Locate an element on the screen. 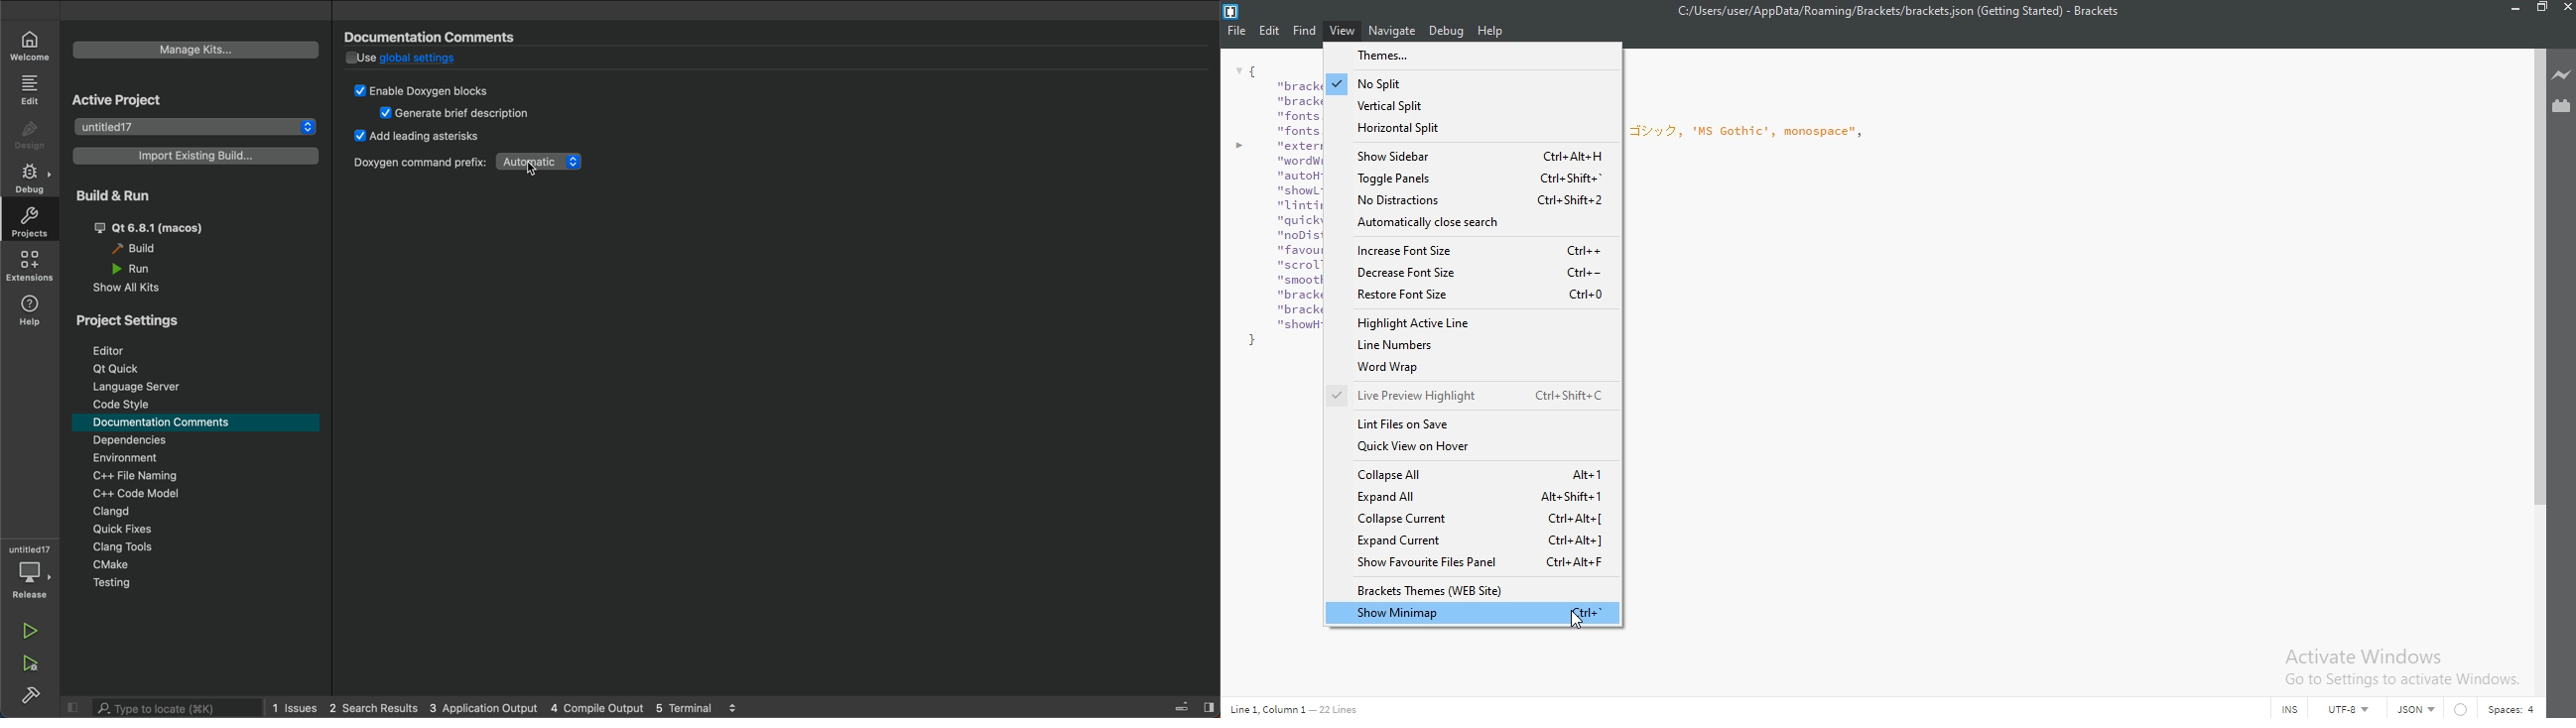  Edit is located at coordinates (1272, 31).